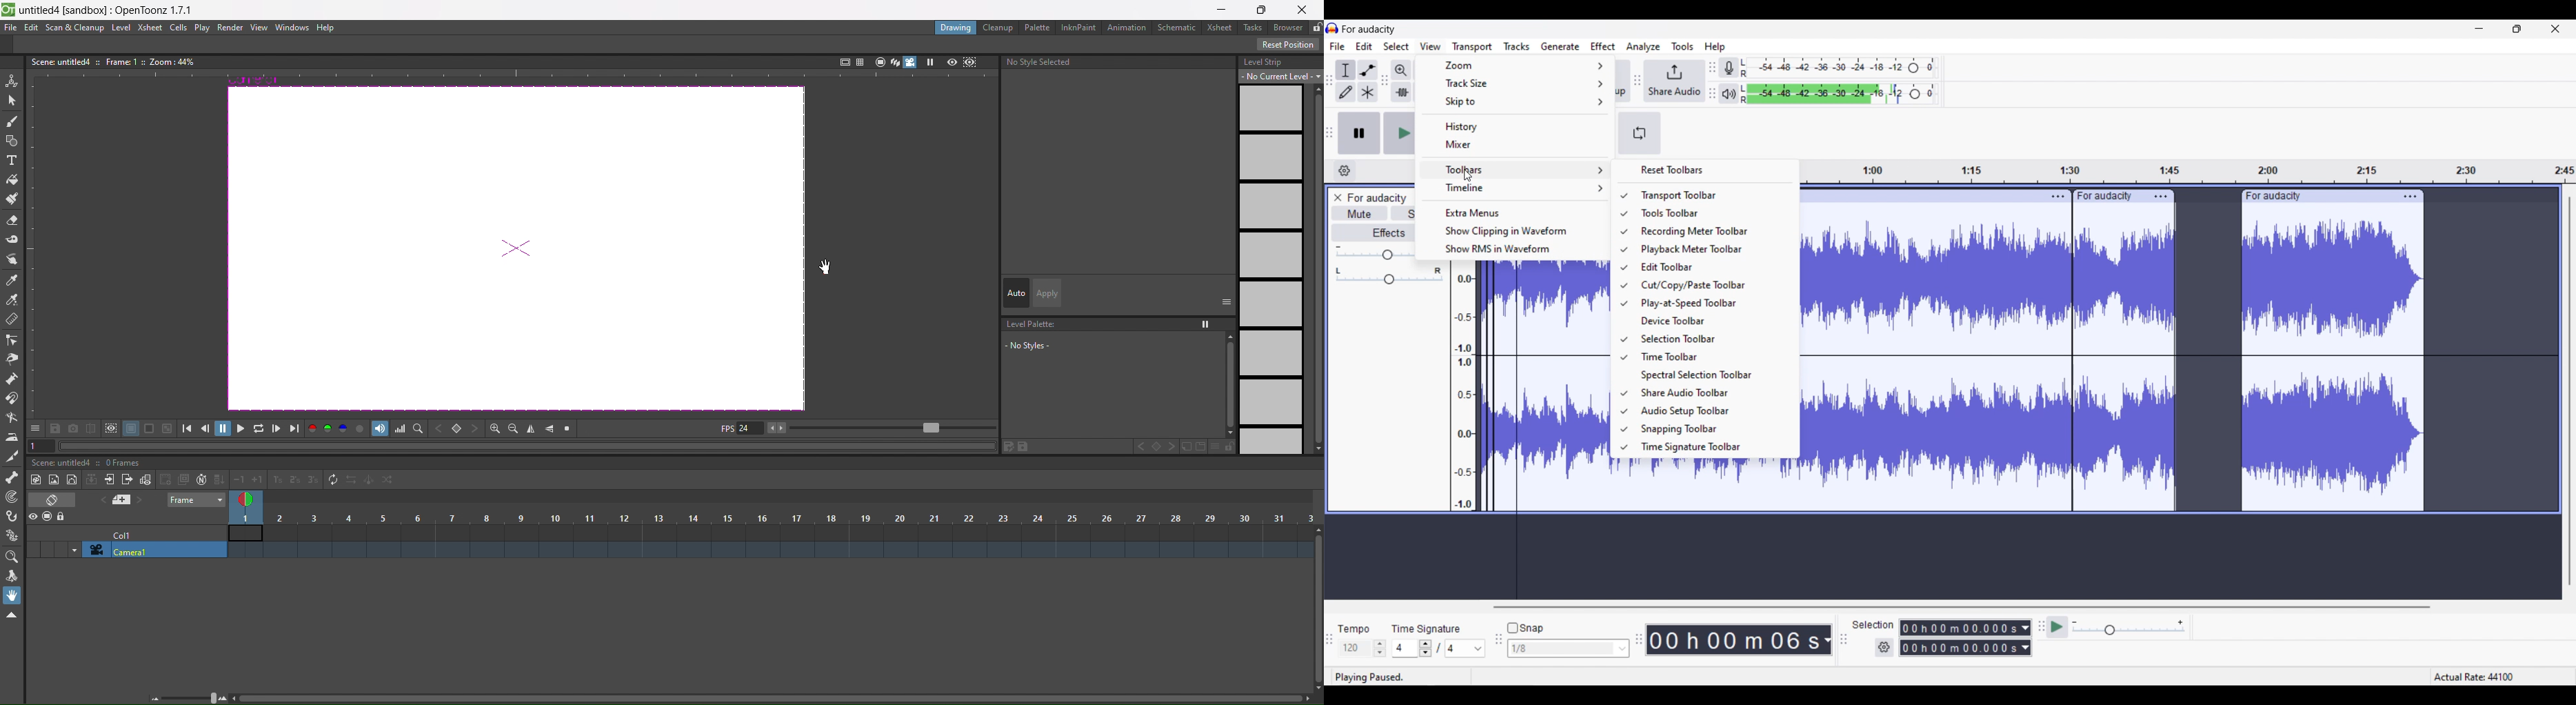 This screenshot has height=728, width=2576. What do you see at coordinates (1711, 213) in the screenshot?
I see `Tools toolbar` at bounding box center [1711, 213].